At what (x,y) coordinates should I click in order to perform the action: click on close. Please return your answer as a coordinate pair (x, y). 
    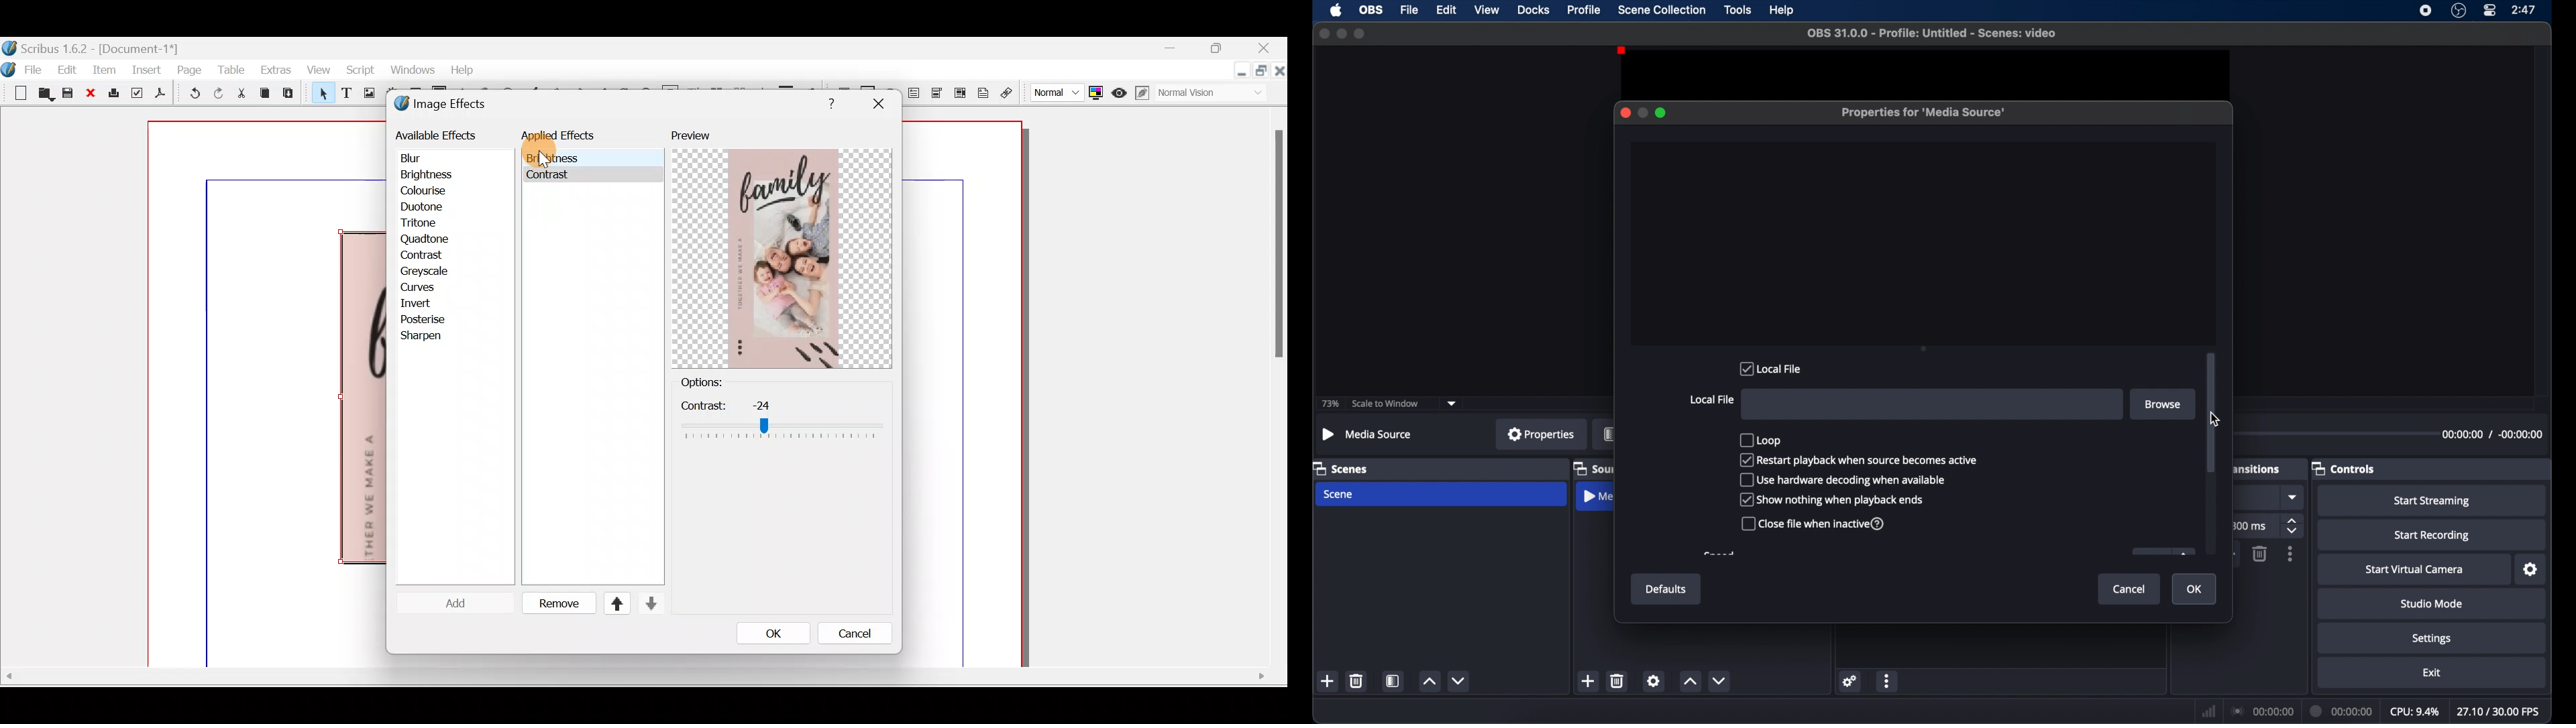
    Looking at the image, I should click on (1625, 113).